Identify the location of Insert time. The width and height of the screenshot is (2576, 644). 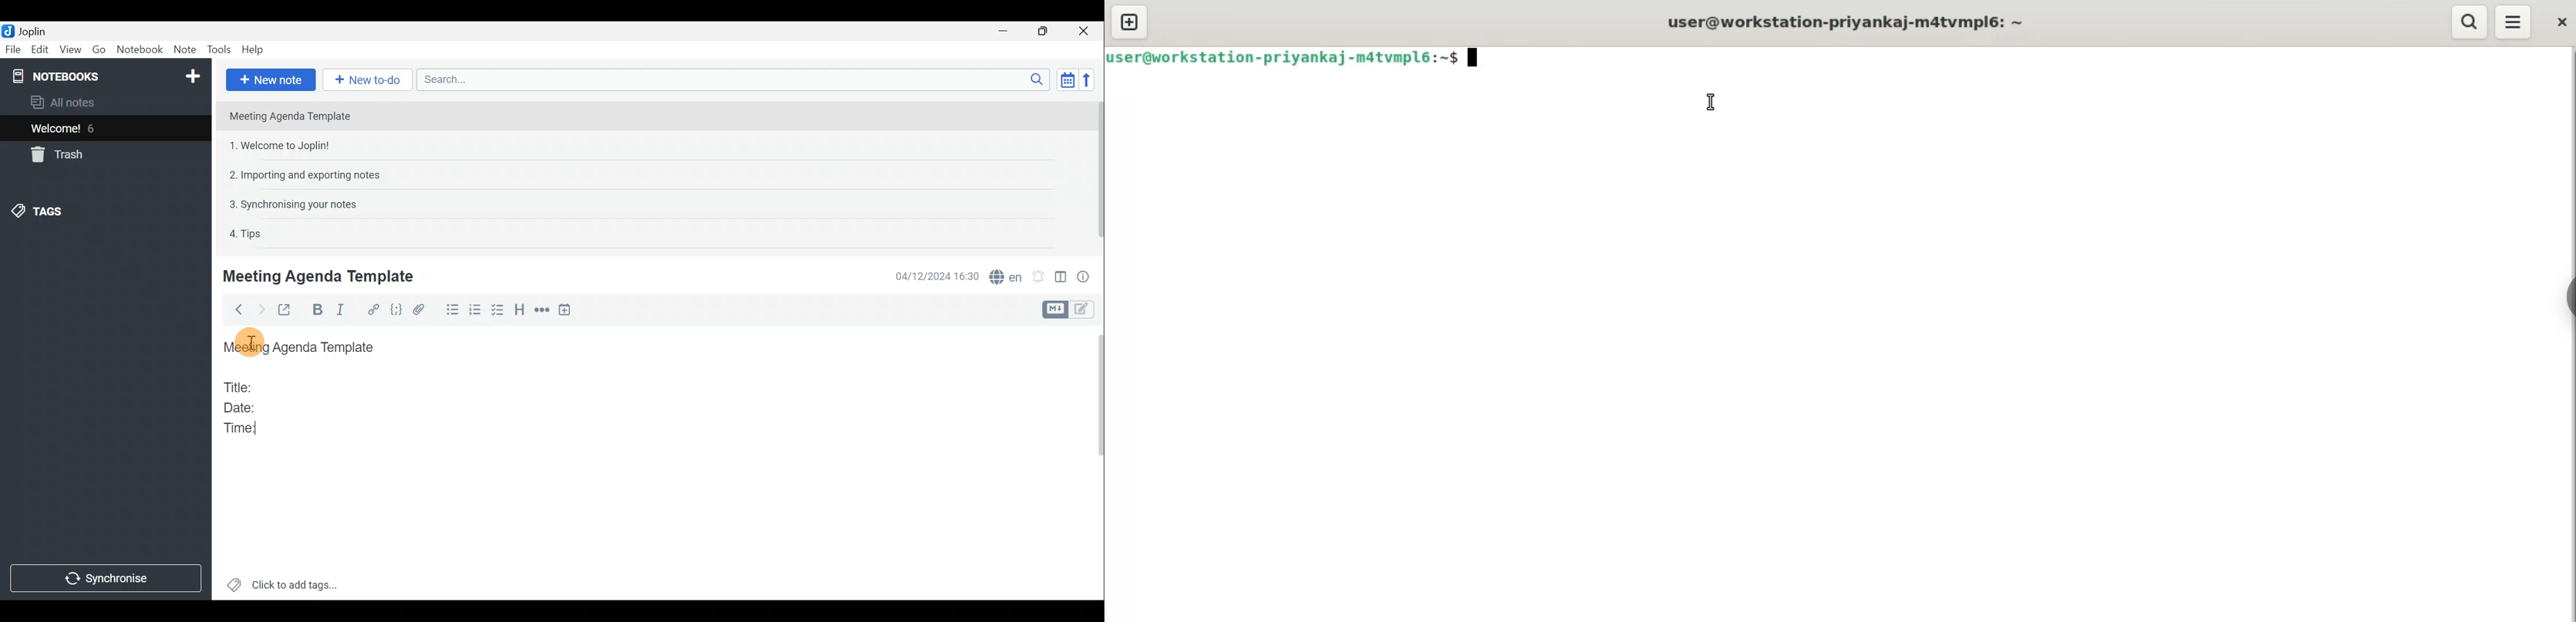
(568, 312).